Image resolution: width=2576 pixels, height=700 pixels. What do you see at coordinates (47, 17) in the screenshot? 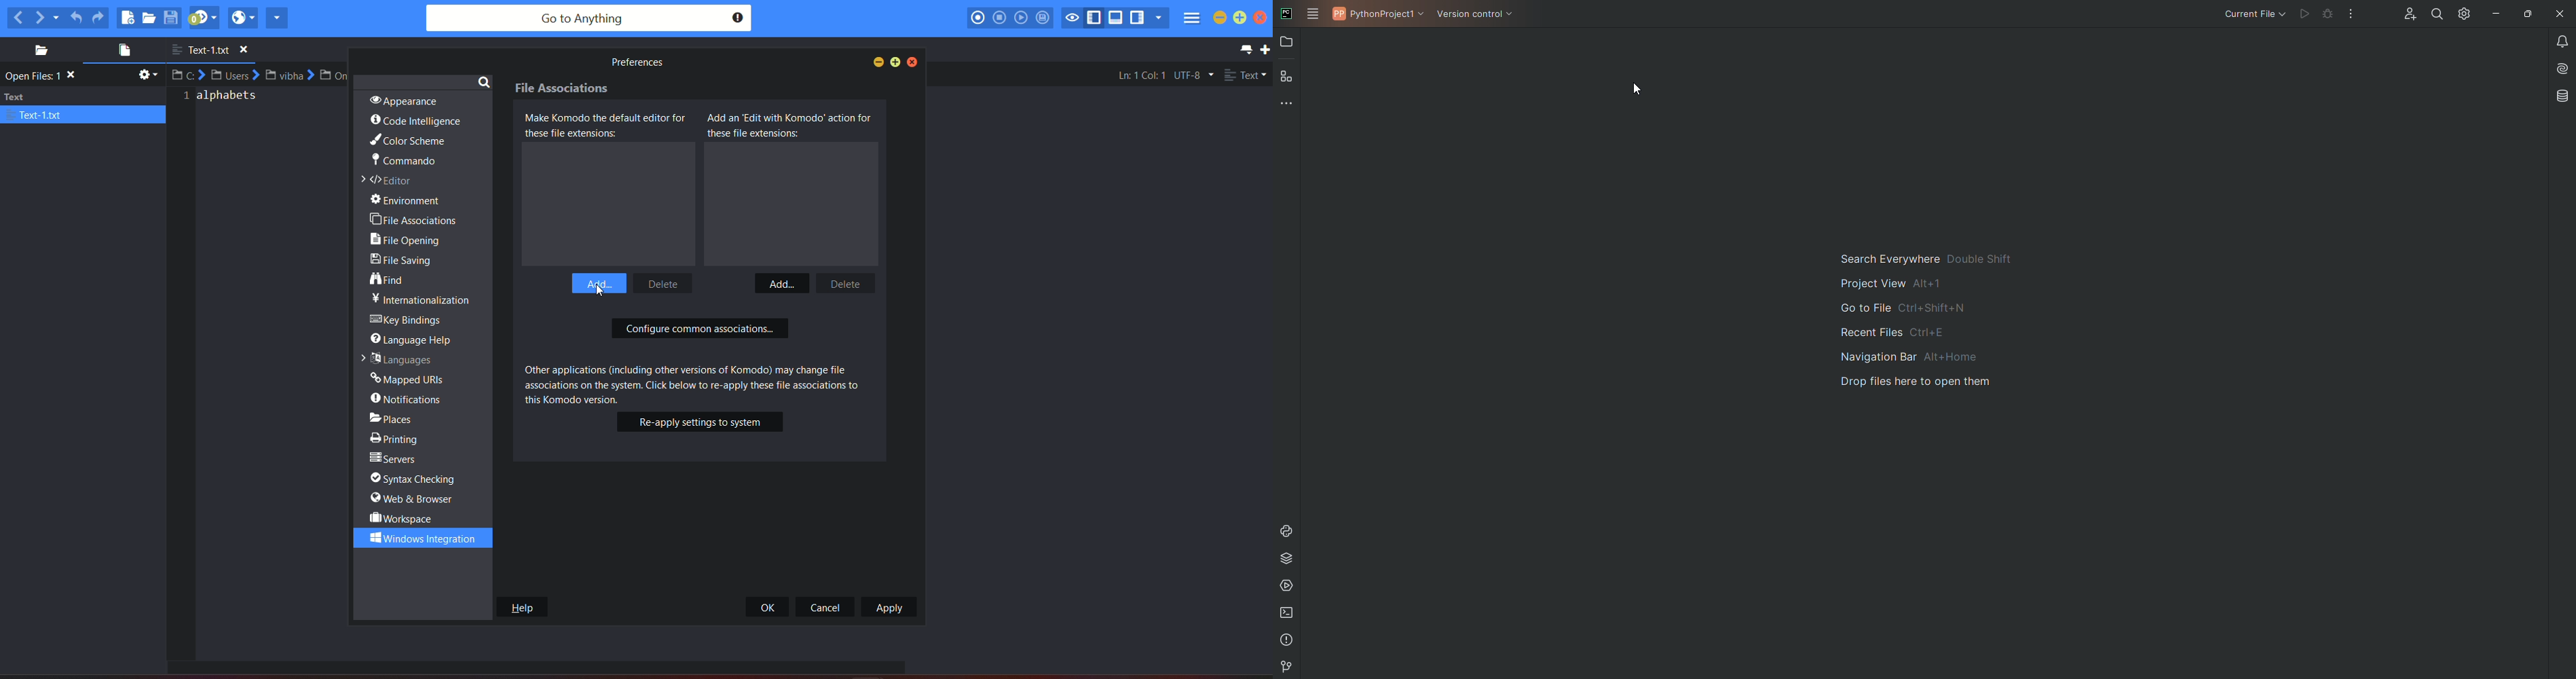
I see `next` at bounding box center [47, 17].